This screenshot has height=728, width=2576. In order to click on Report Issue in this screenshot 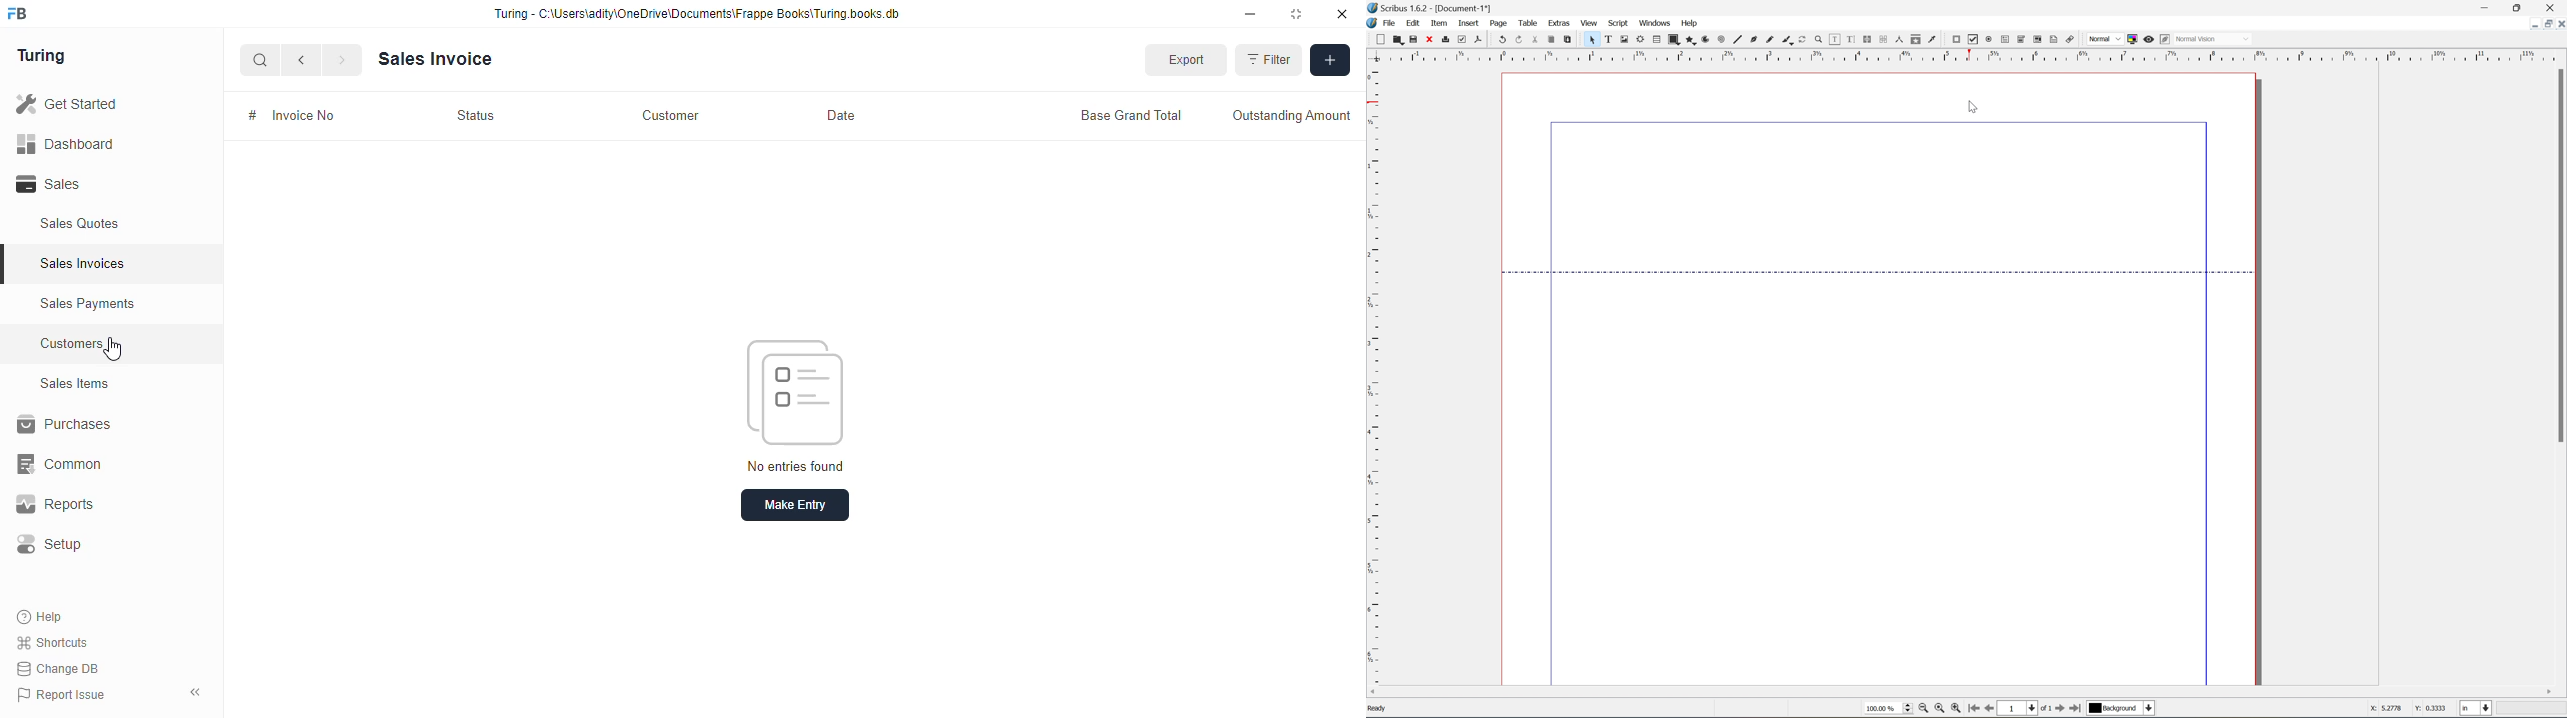, I will do `click(65, 693)`.